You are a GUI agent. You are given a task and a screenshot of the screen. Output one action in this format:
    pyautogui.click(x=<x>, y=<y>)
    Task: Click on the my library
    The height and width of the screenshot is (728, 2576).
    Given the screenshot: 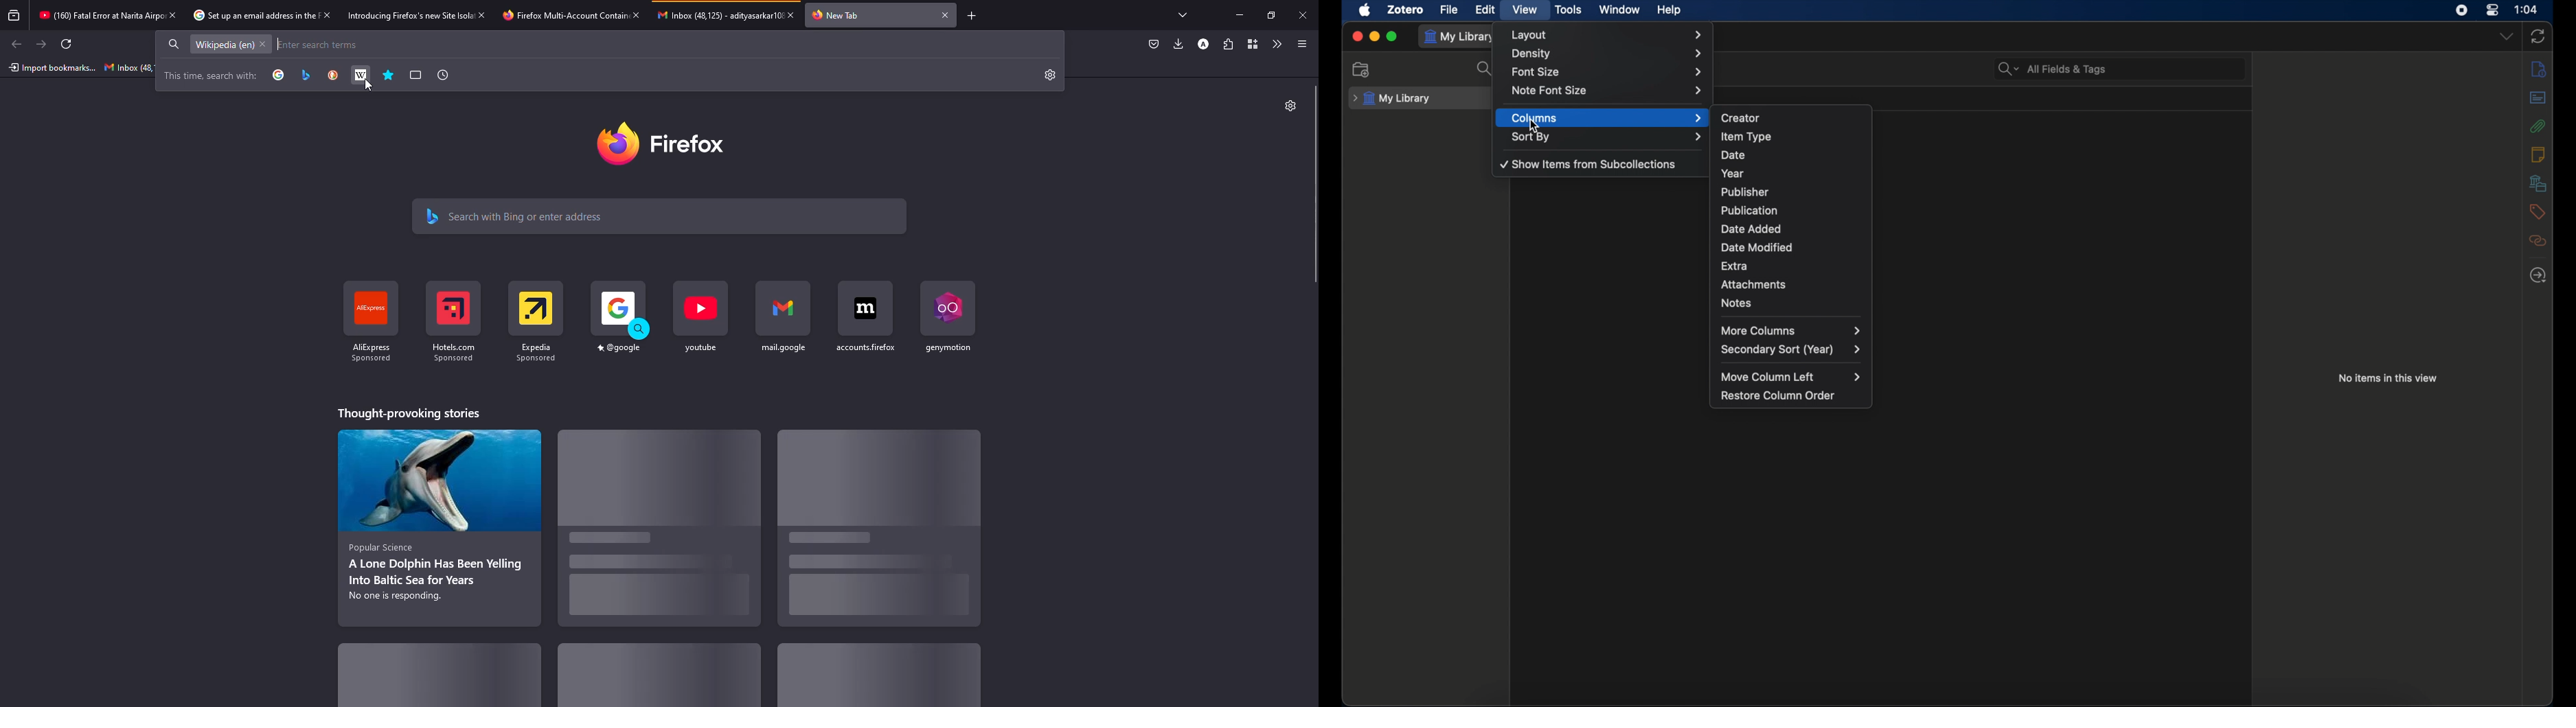 What is the action you would take?
    pyautogui.click(x=1461, y=37)
    